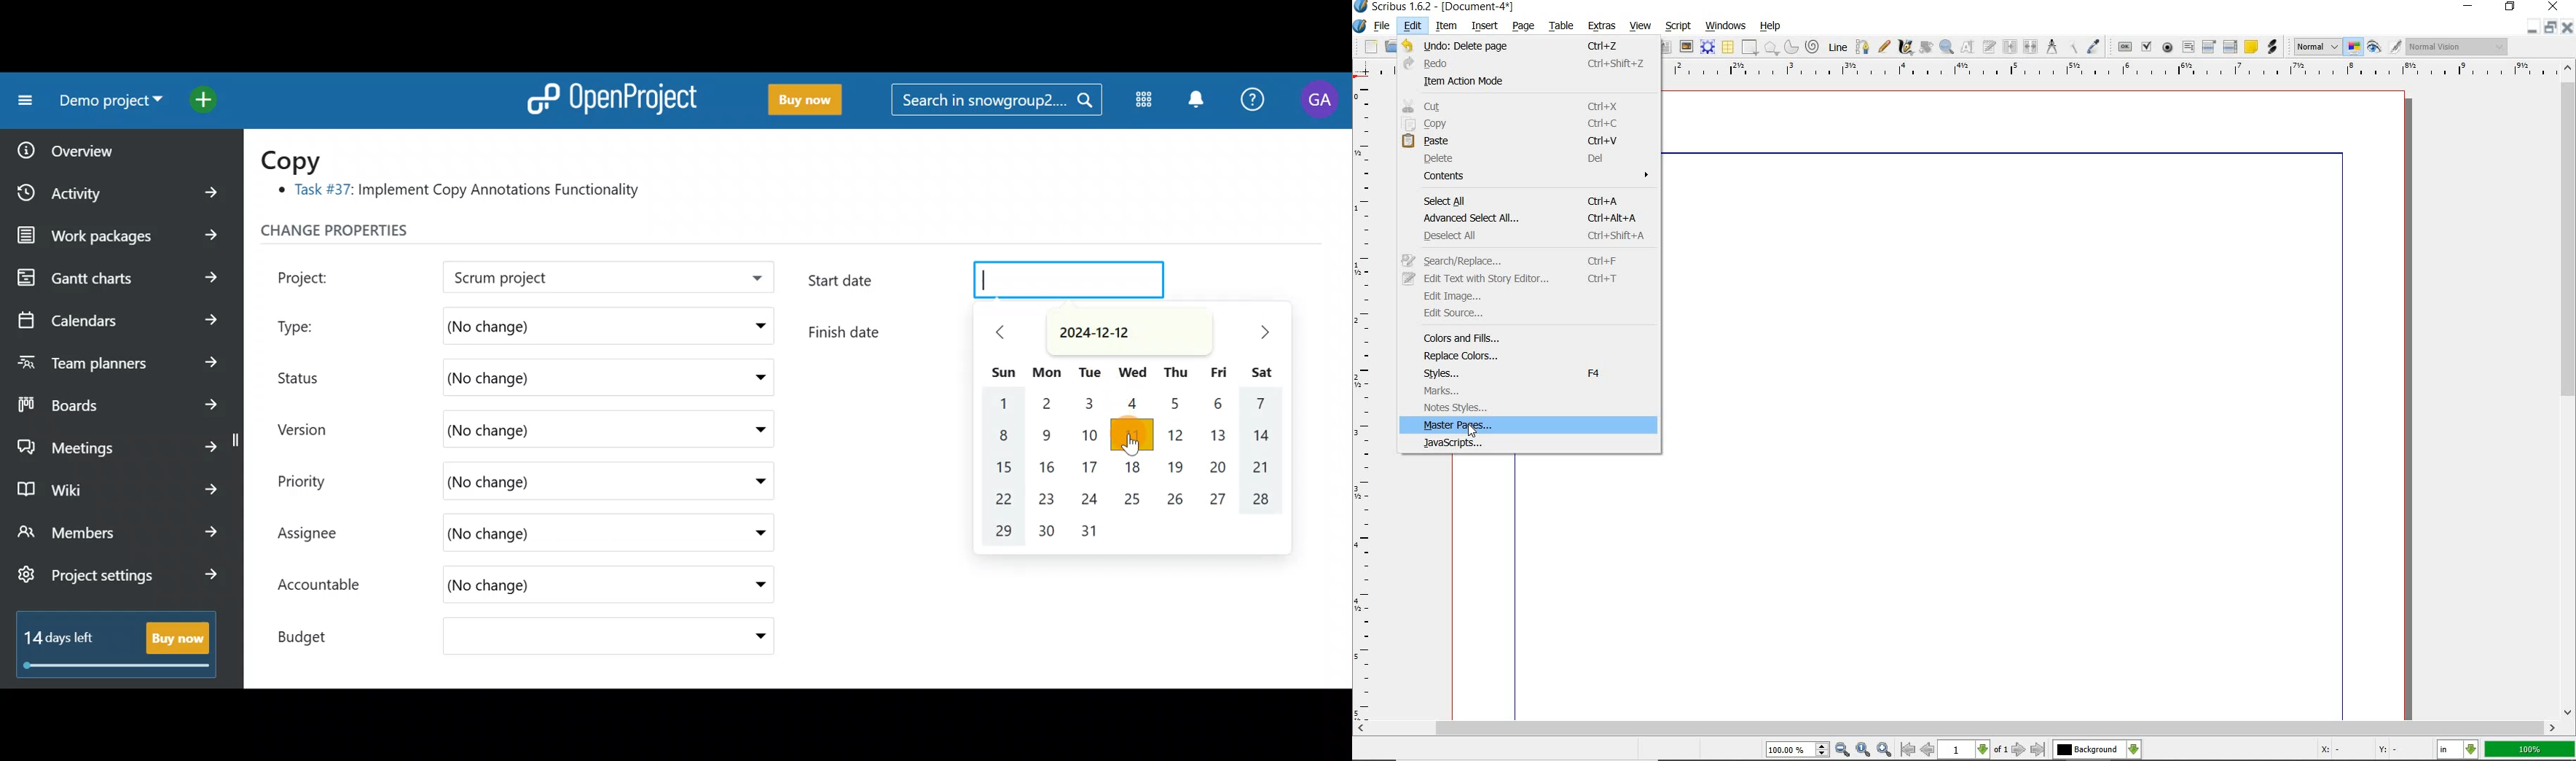  Describe the element at coordinates (1790, 47) in the screenshot. I see `arc` at that location.